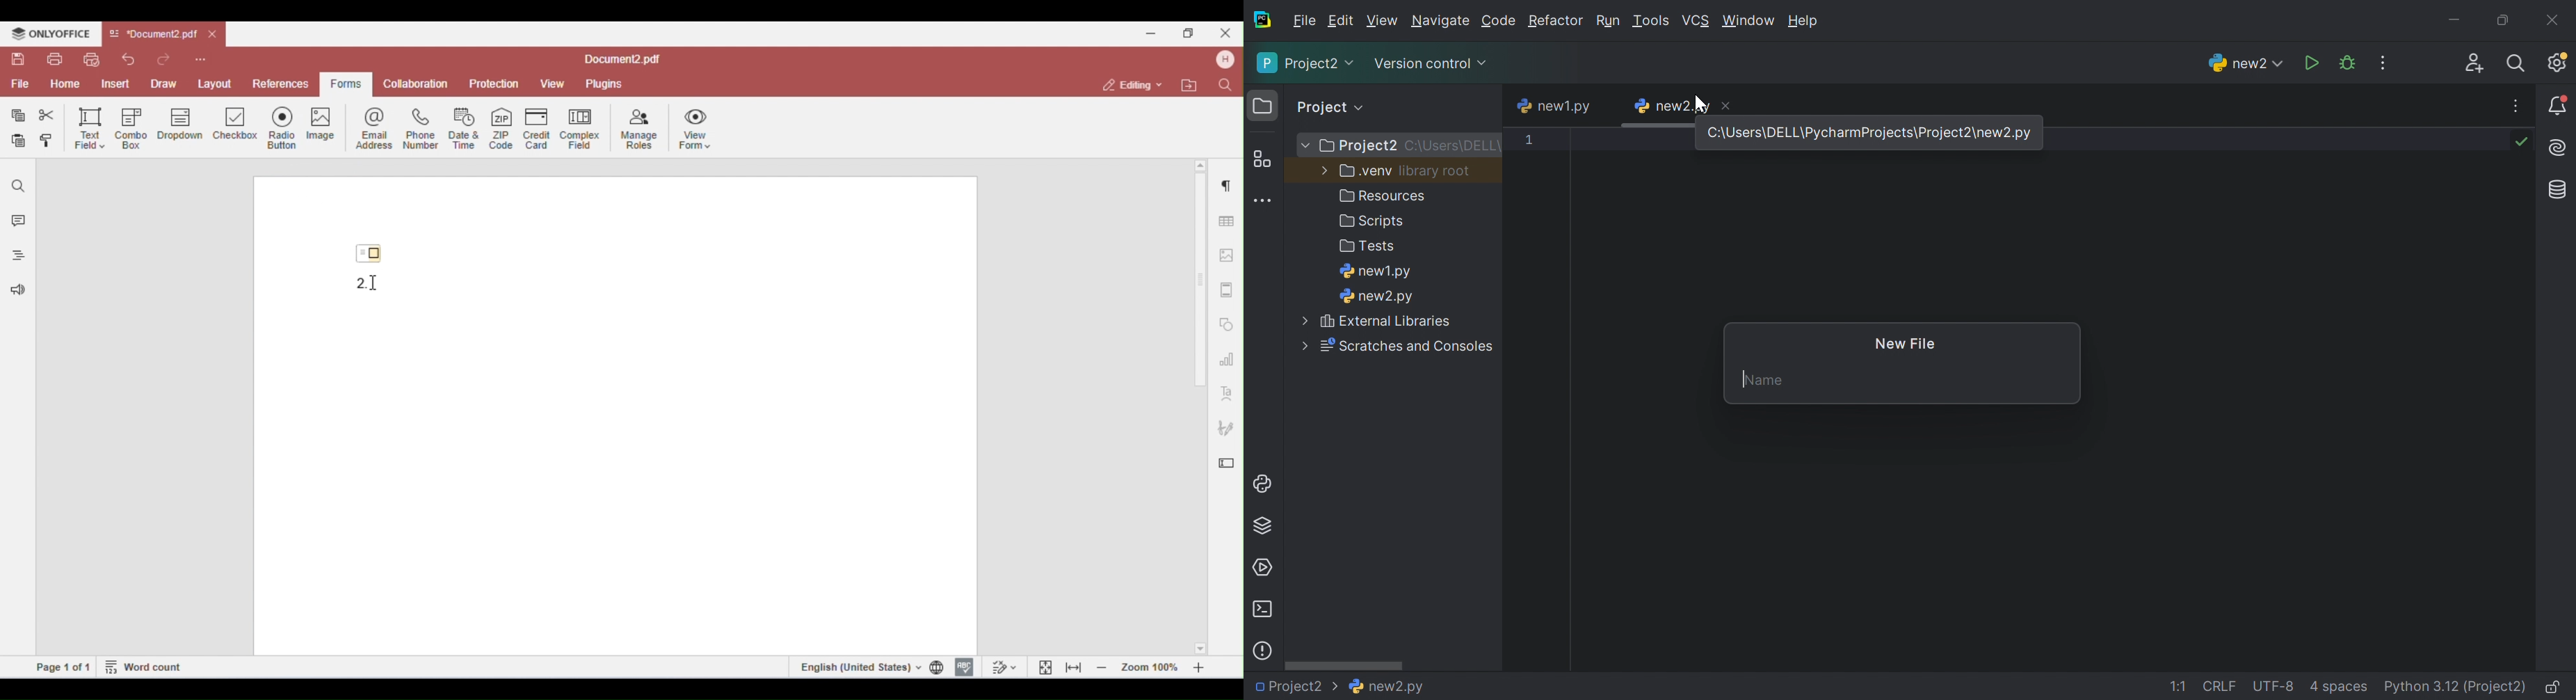 The image size is (2576, 700). Describe the element at coordinates (1554, 107) in the screenshot. I see `new1.py` at that location.